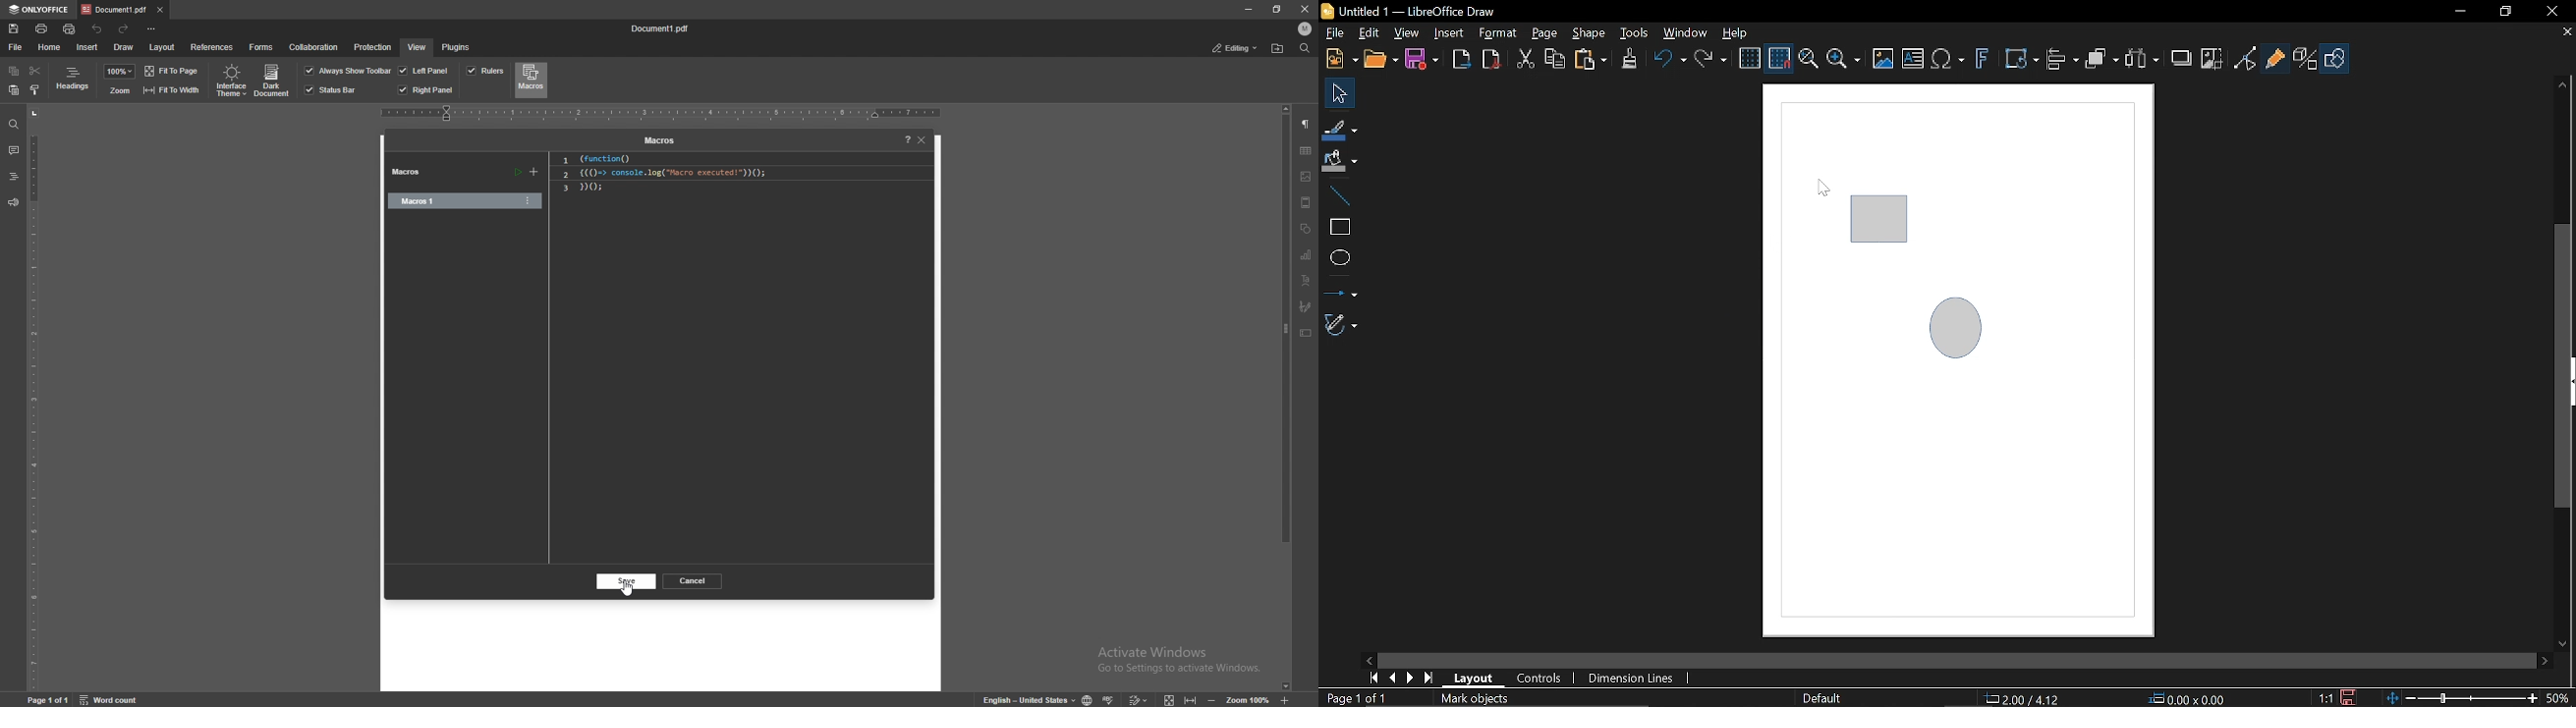 The width and height of the screenshot is (2576, 728). I want to click on Ellipse, so click(1337, 257).